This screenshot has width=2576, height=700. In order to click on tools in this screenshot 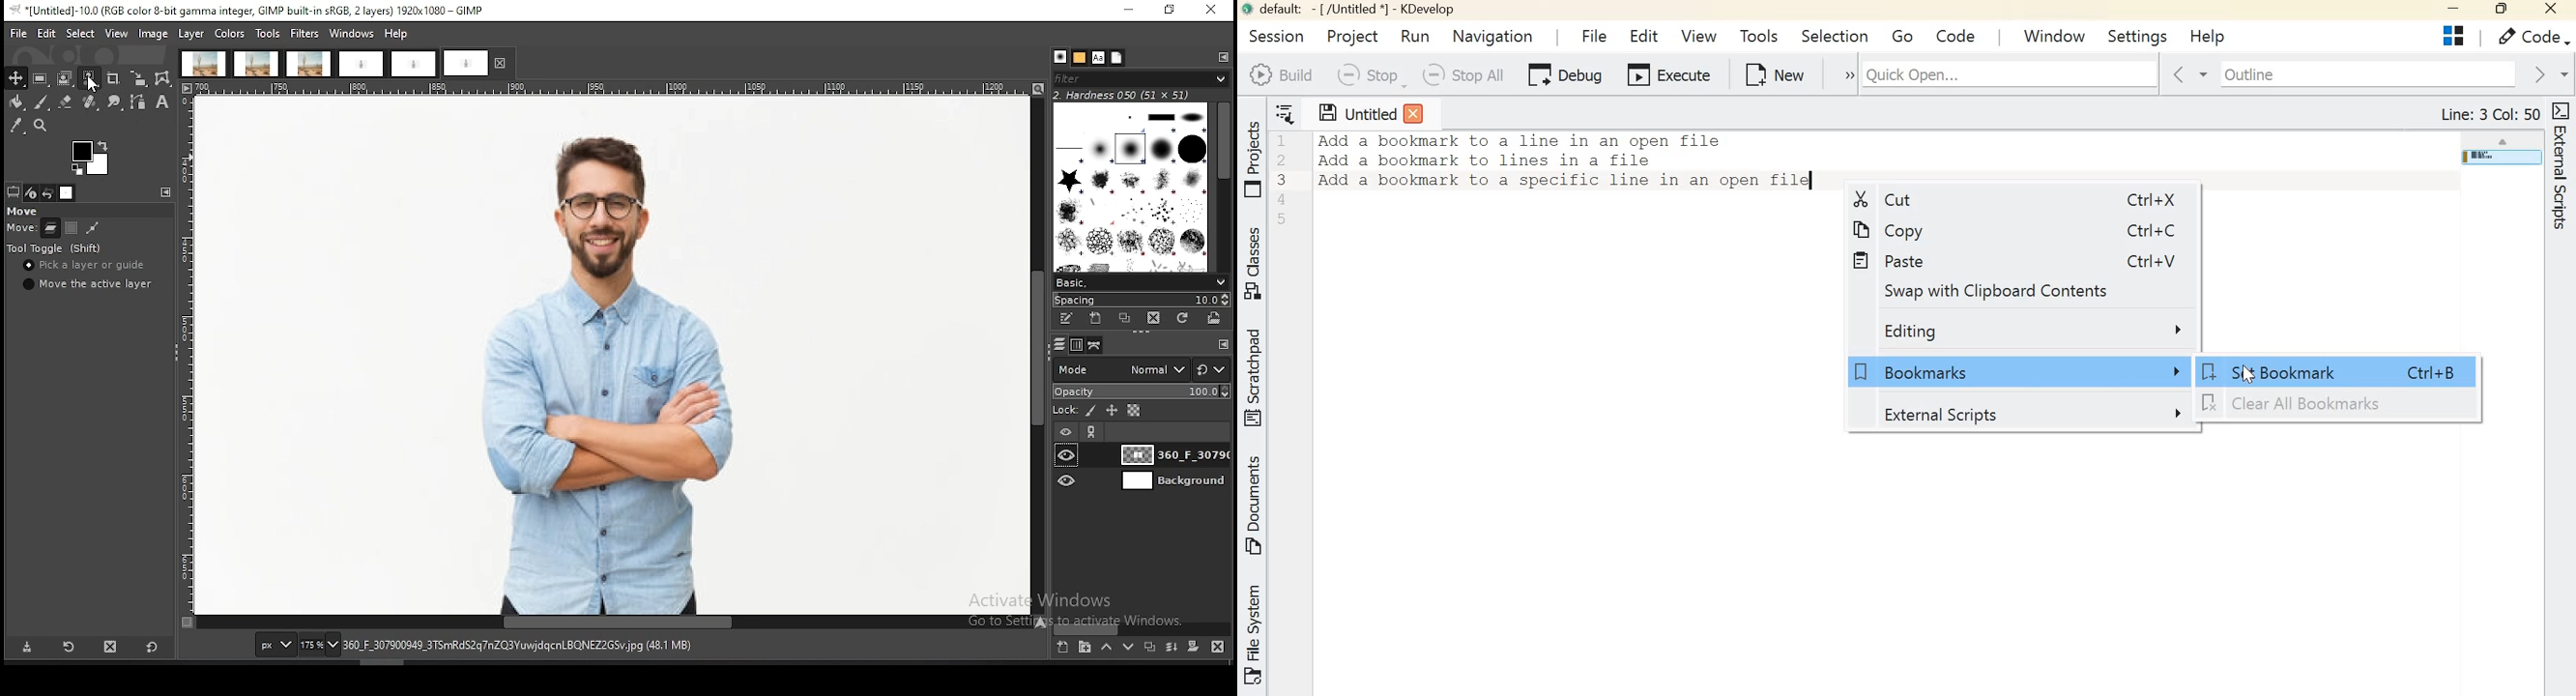, I will do `click(268, 35)`.